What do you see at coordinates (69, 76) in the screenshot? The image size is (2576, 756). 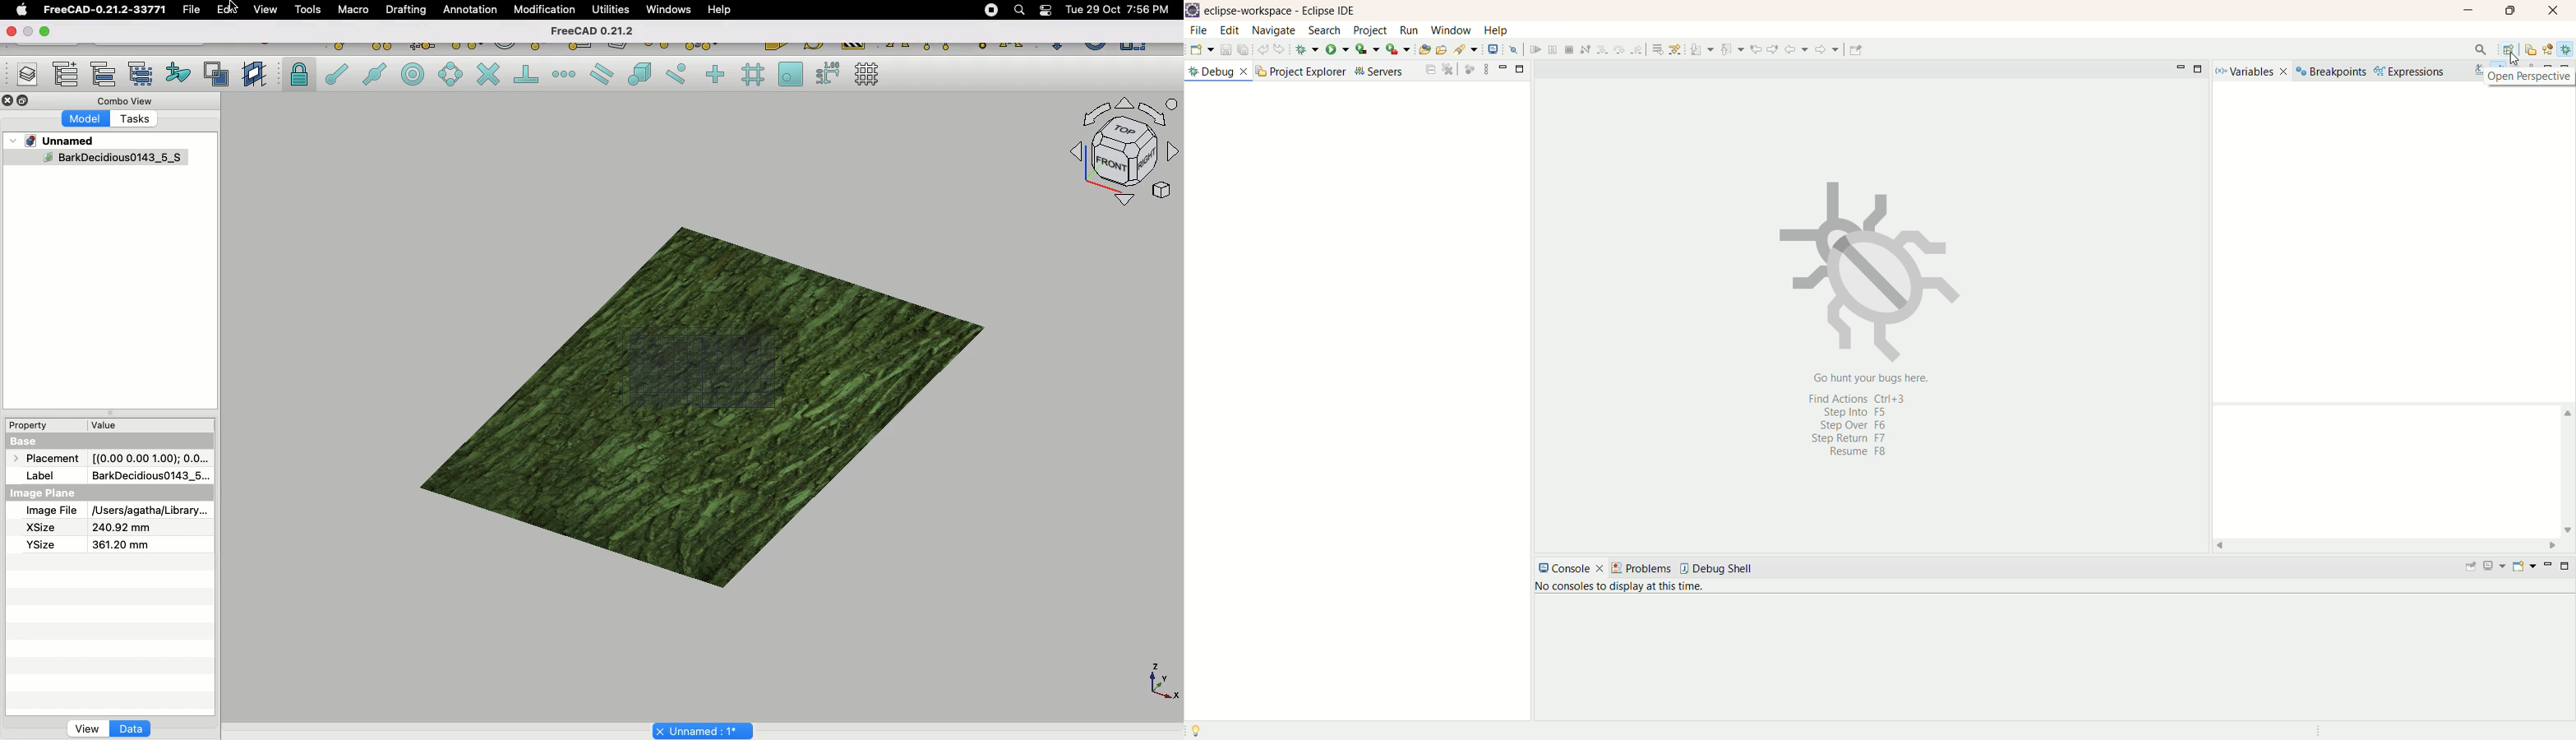 I see `Add new named group` at bounding box center [69, 76].